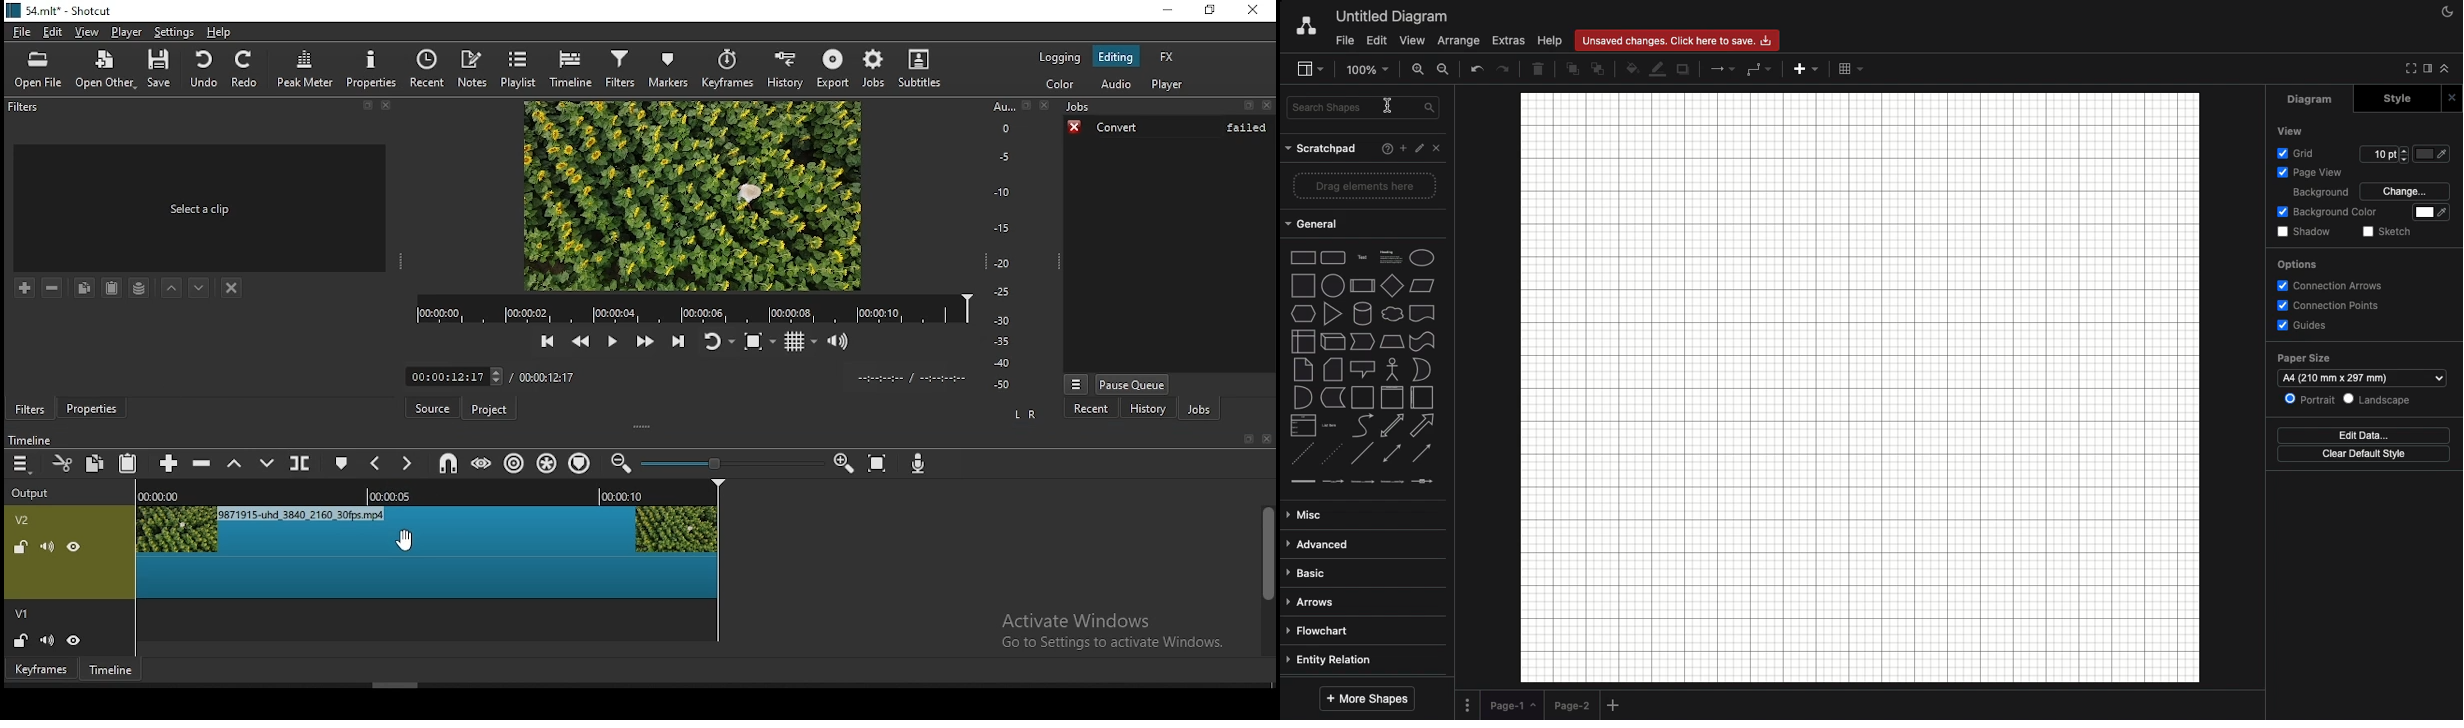  What do you see at coordinates (22, 611) in the screenshot?
I see `v1` at bounding box center [22, 611].